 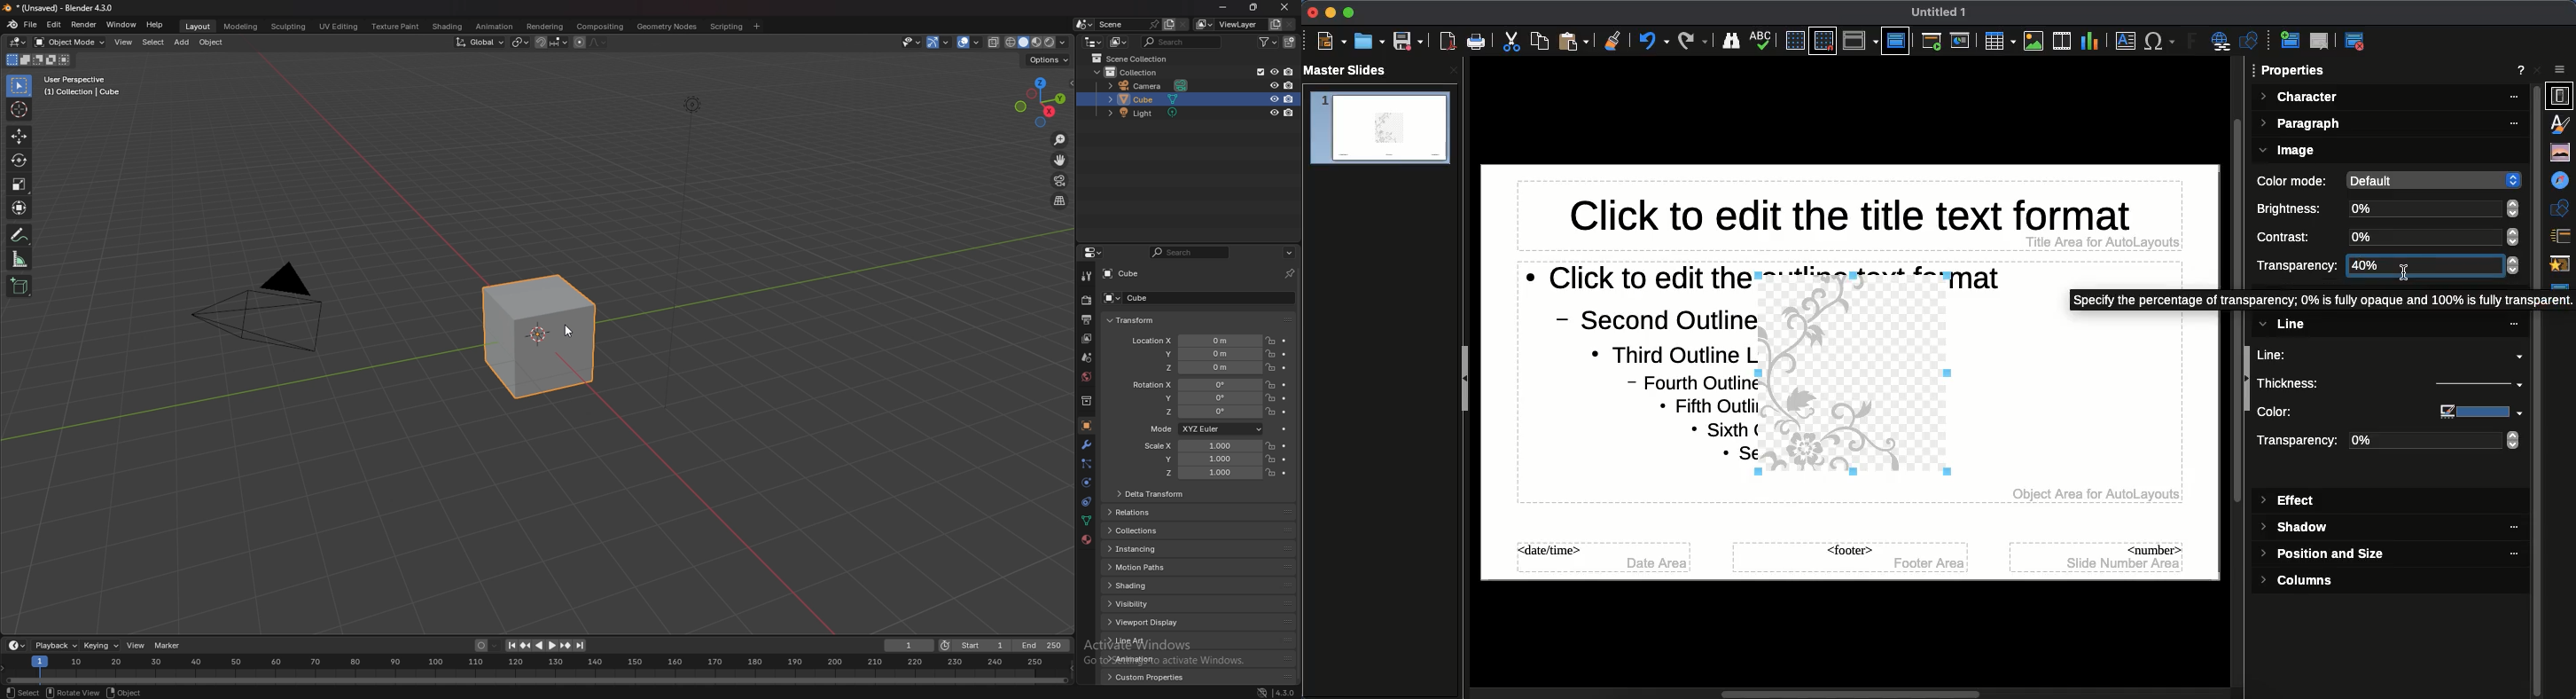 What do you see at coordinates (2562, 181) in the screenshot?
I see `Navigator` at bounding box center [2562, 181].